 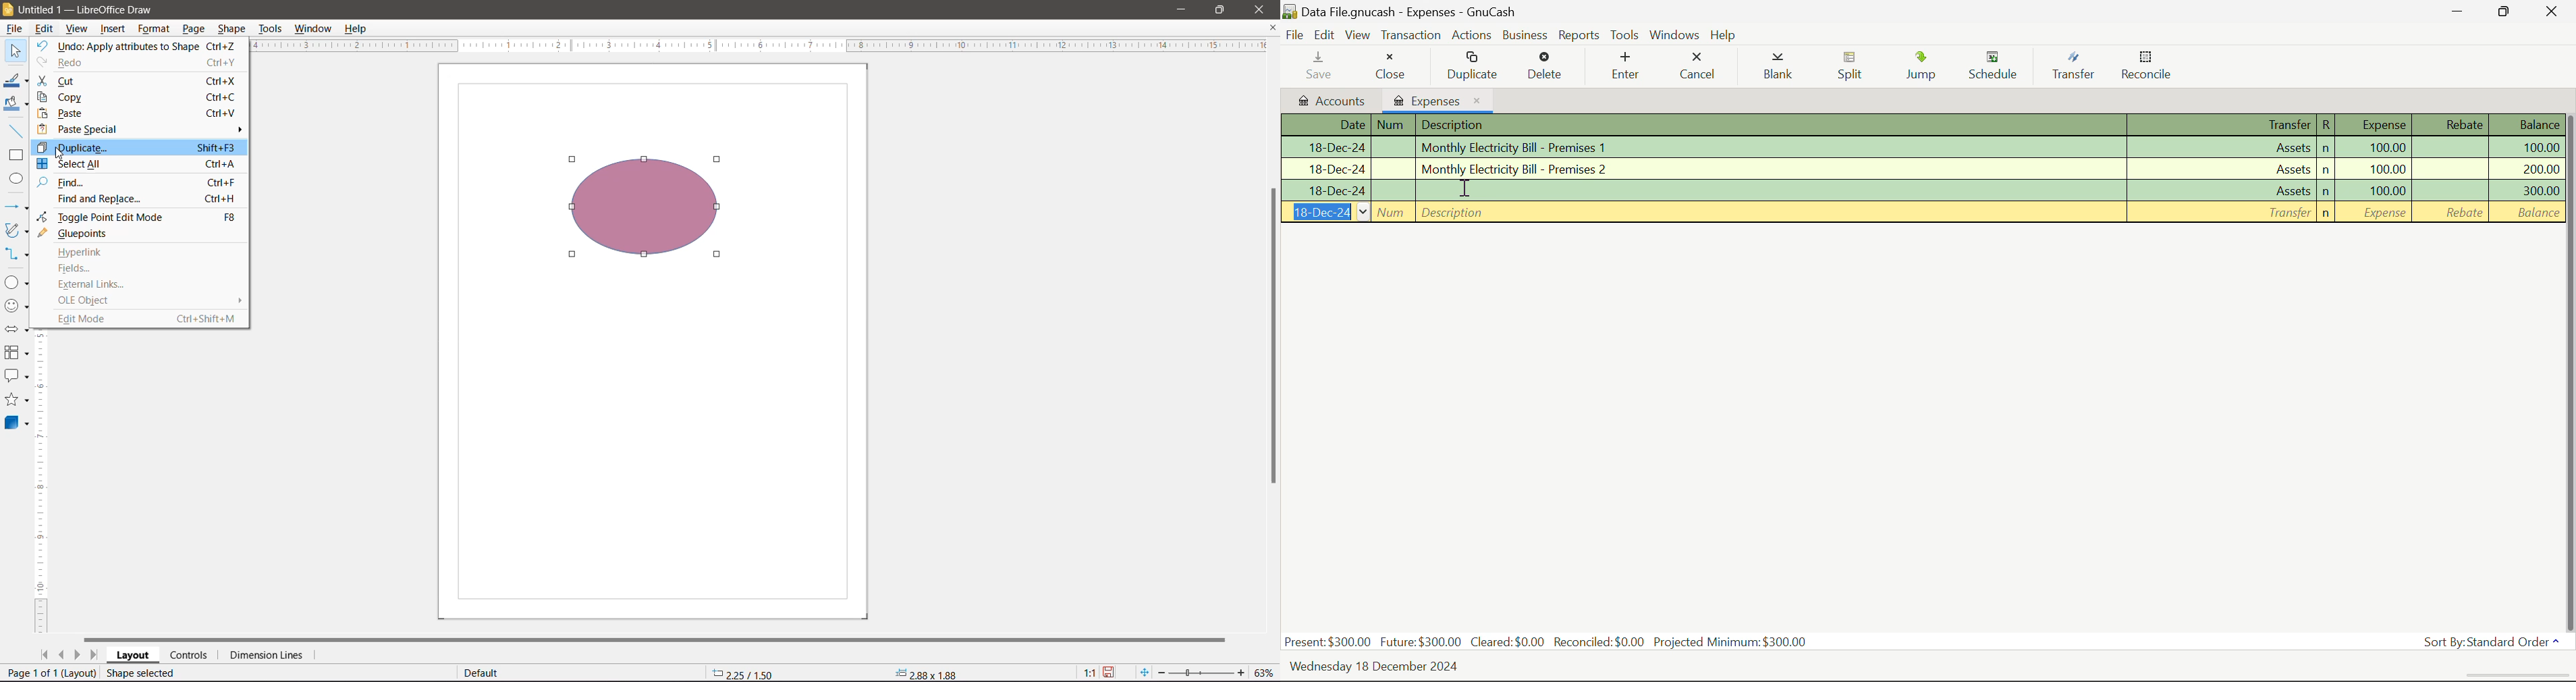 I want to click on Shape selected, so click(x=143, y=673).